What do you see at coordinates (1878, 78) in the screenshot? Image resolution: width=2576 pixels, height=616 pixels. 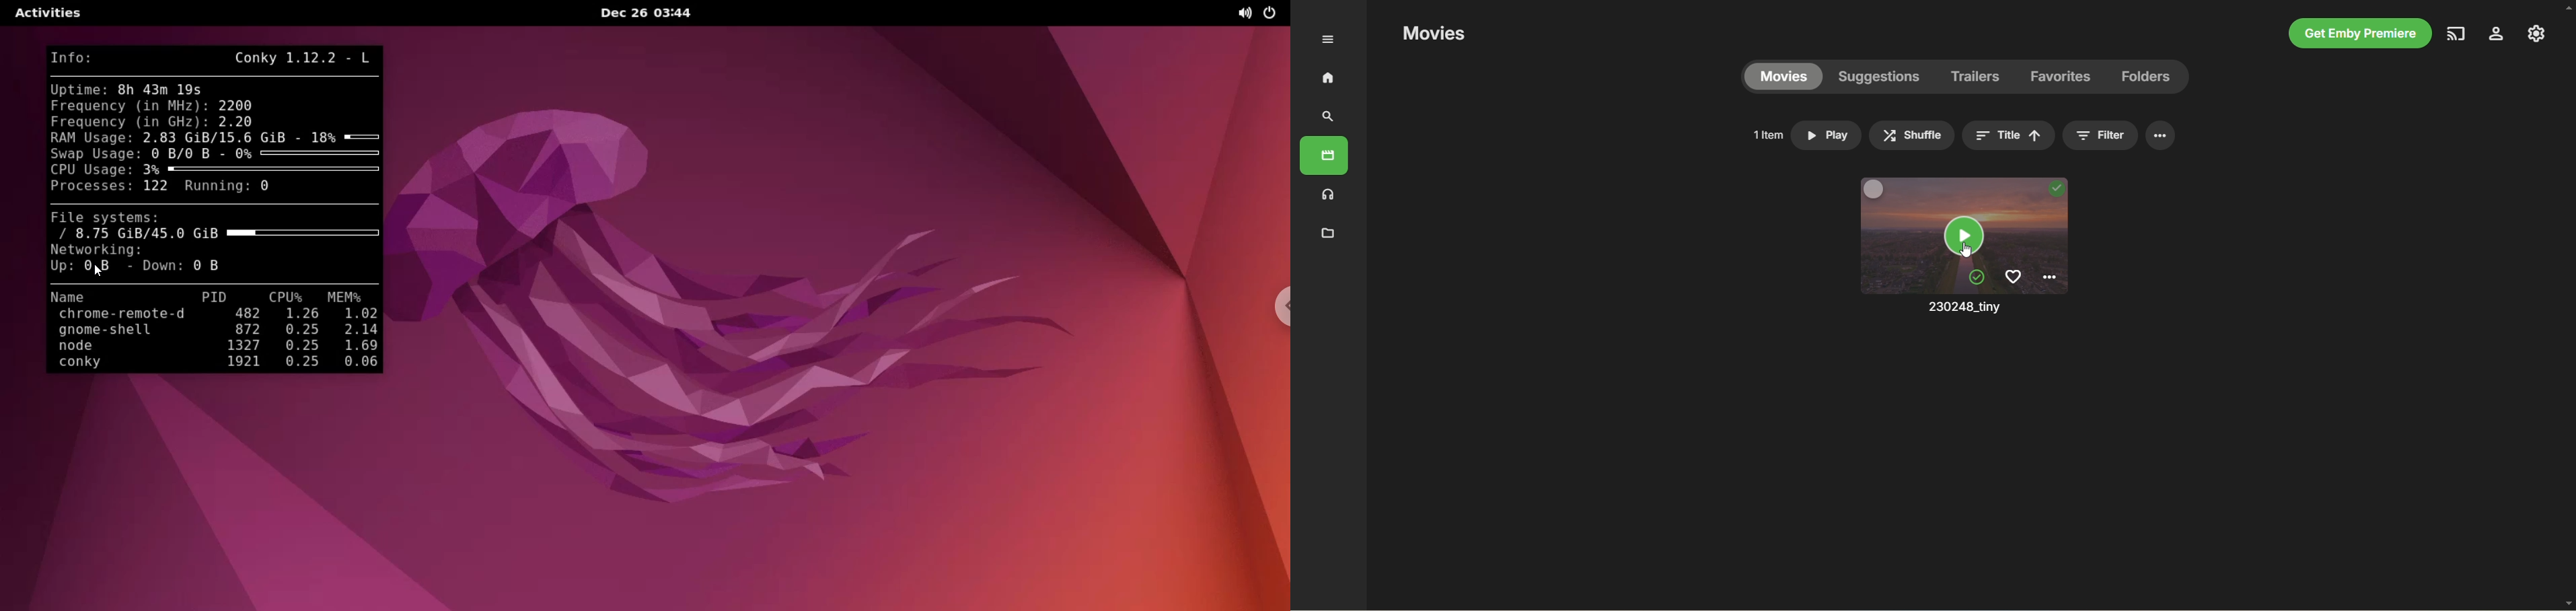 I see `suggestions` at bounding box center [1878, 78].